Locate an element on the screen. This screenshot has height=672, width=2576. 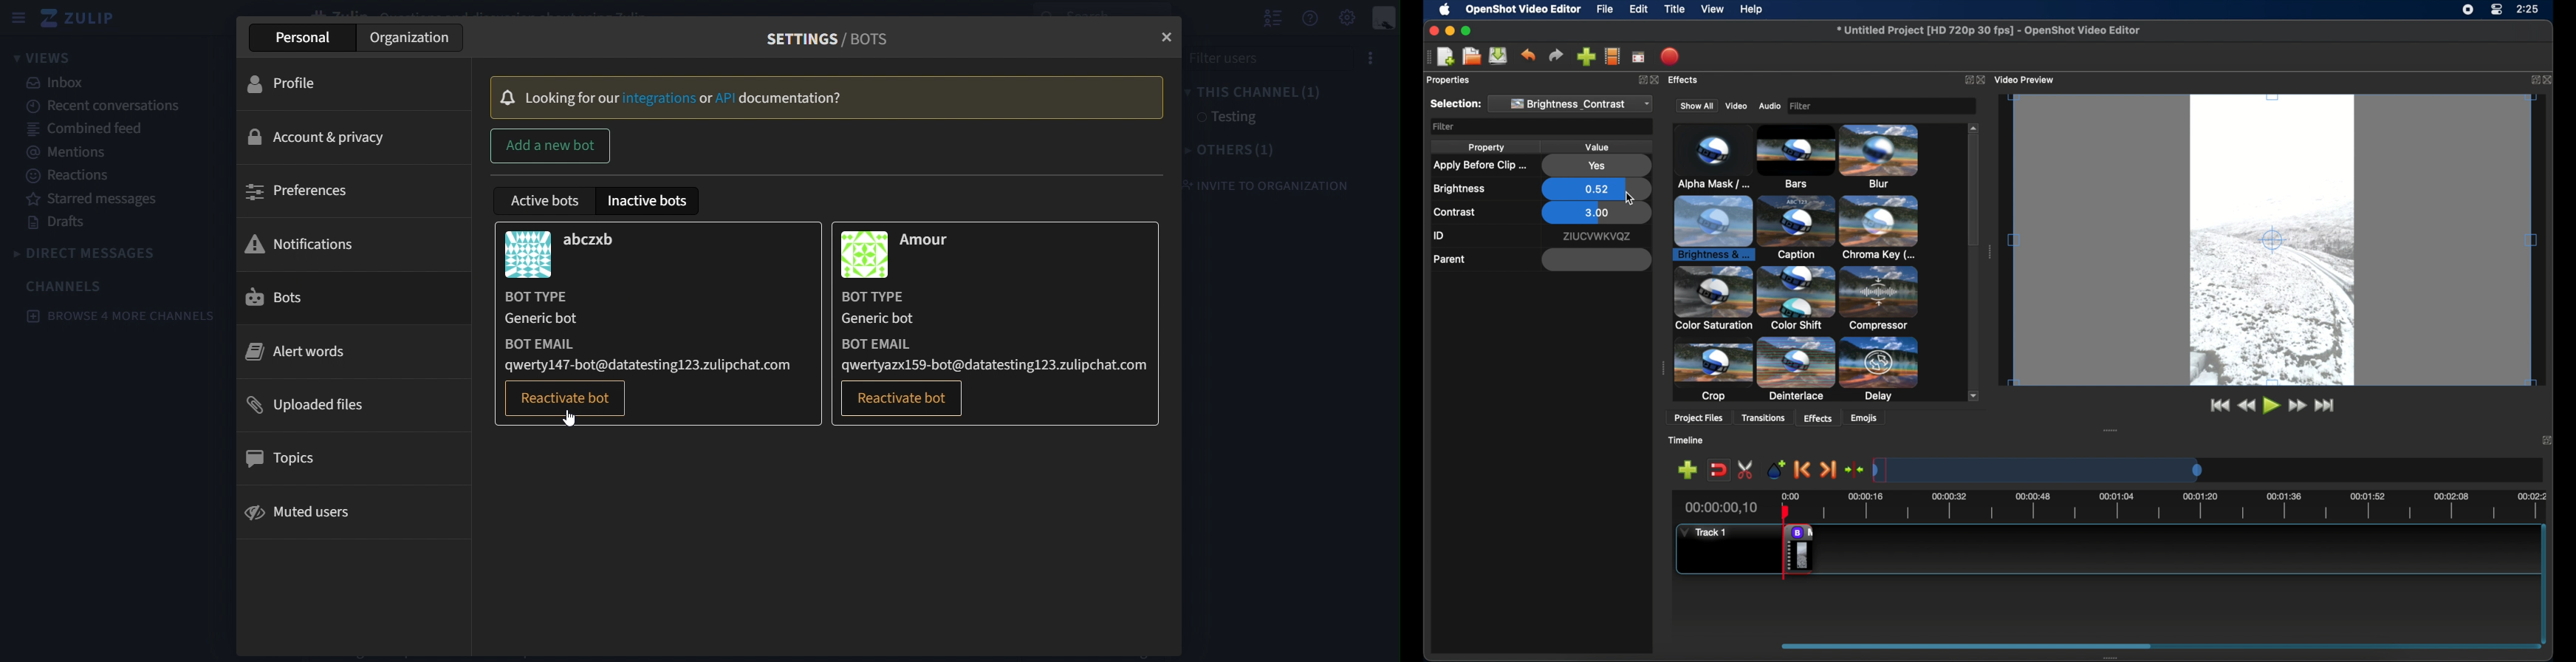
API is located at coordinates (727, 98).